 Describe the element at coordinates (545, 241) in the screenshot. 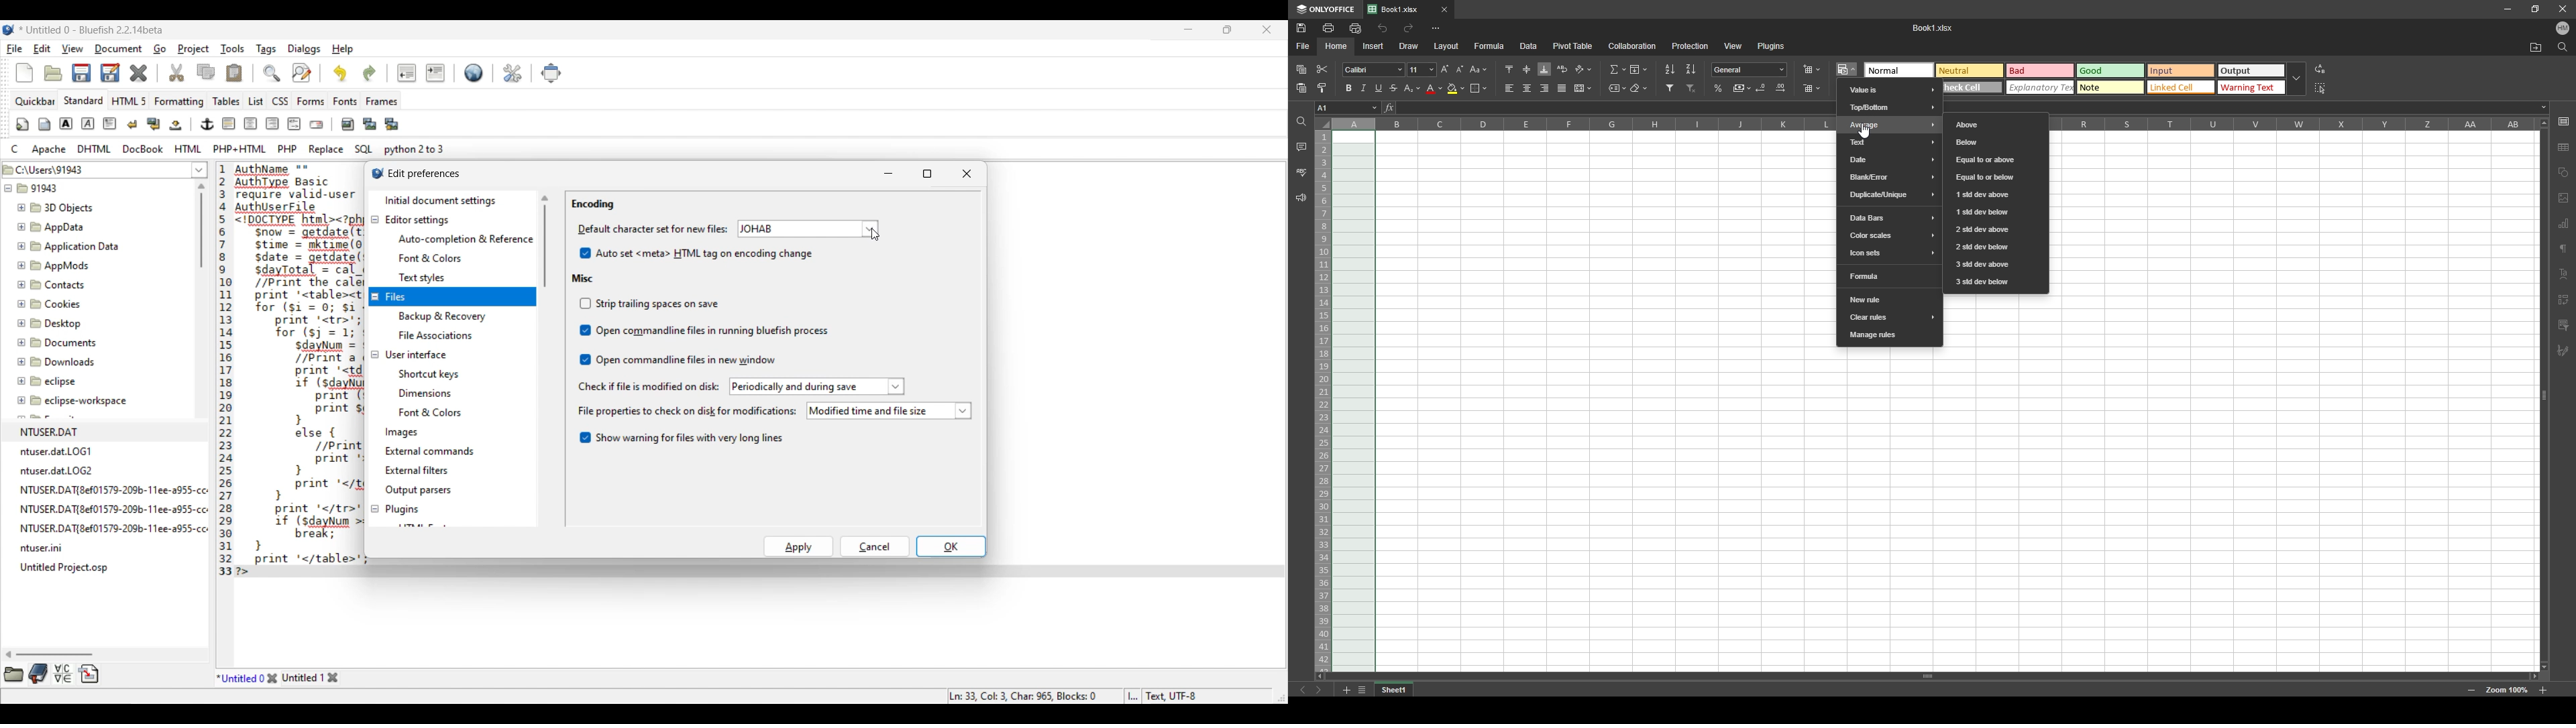

I see `Vertical slide bar` at that location.